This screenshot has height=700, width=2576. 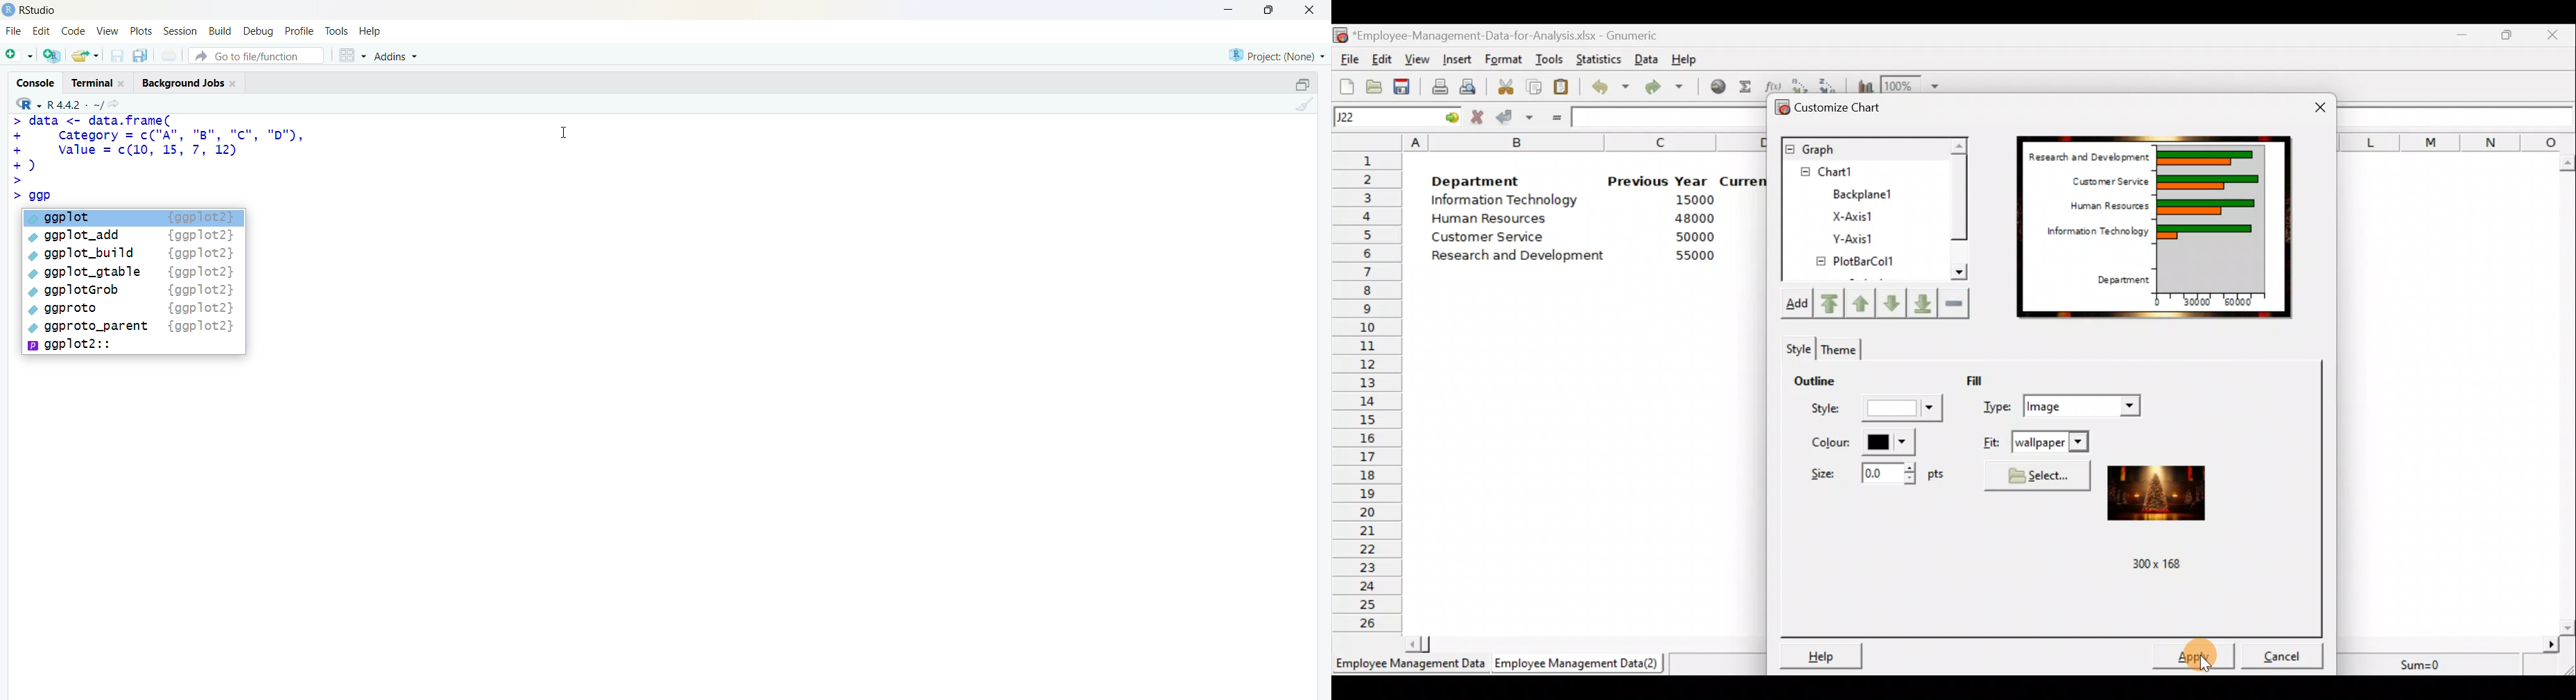 I want to click on profile, so click(x=298, y=32).